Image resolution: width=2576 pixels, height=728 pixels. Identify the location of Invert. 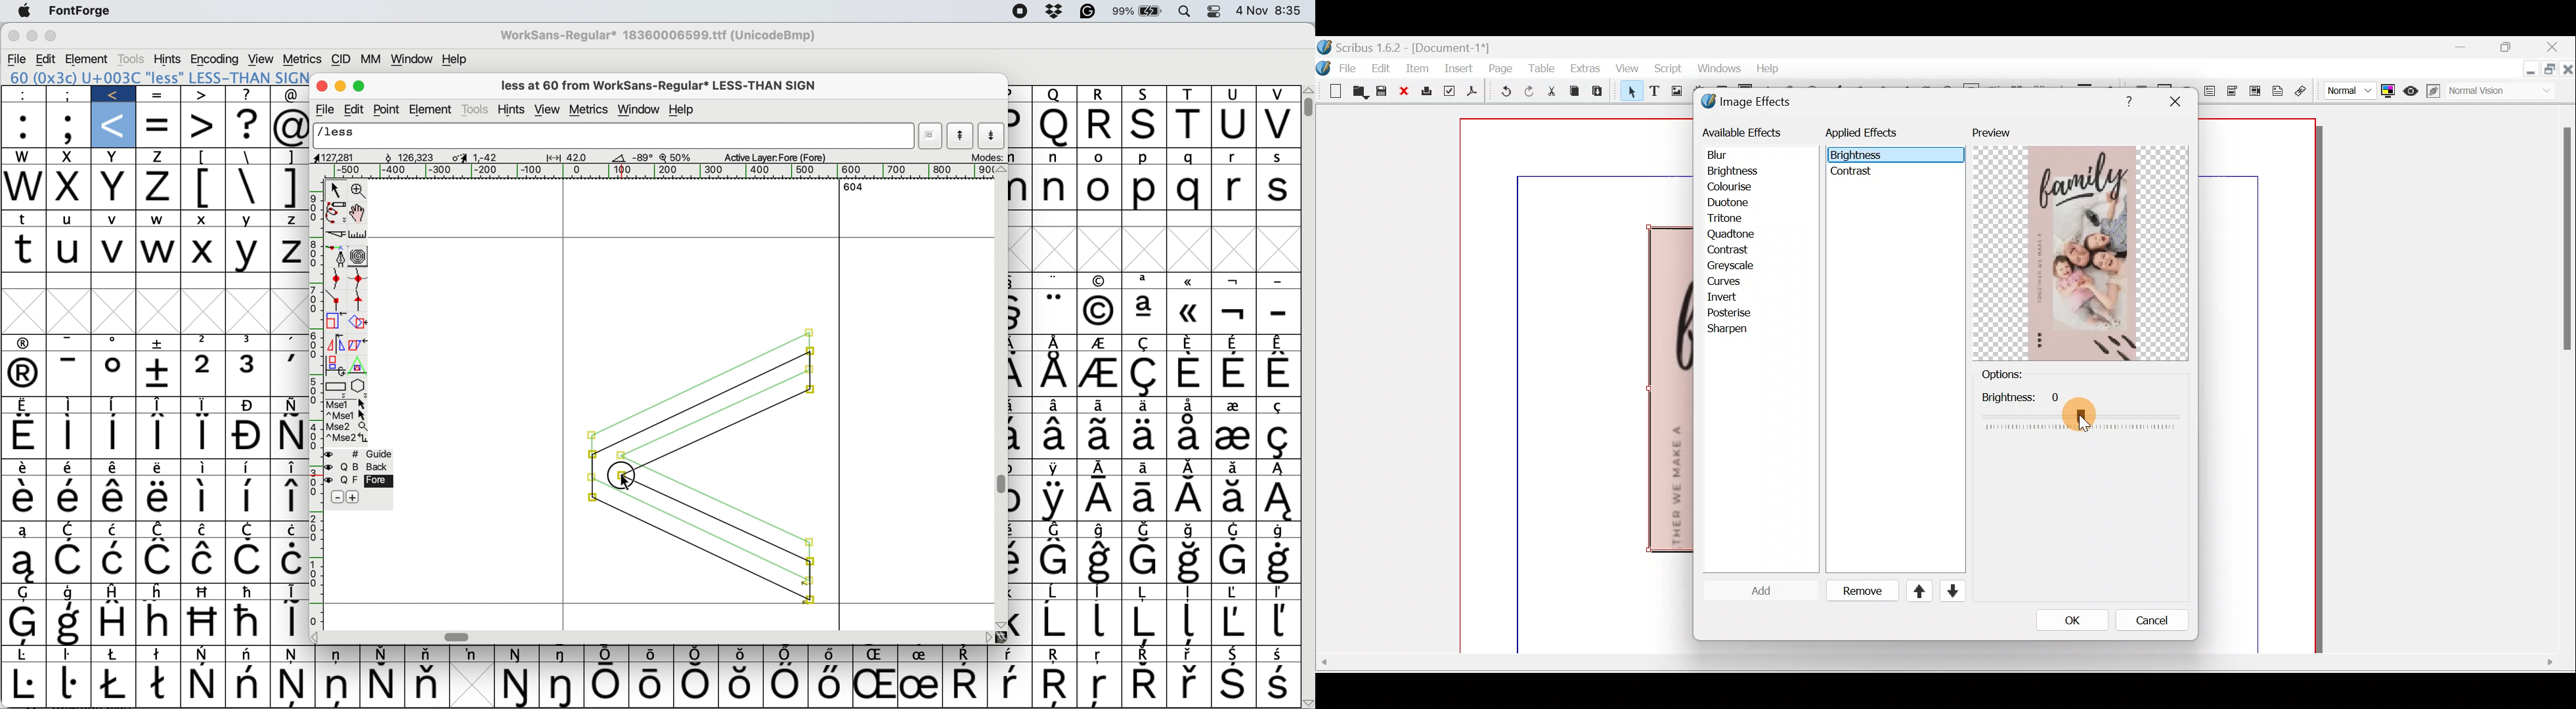
(1734, 297).